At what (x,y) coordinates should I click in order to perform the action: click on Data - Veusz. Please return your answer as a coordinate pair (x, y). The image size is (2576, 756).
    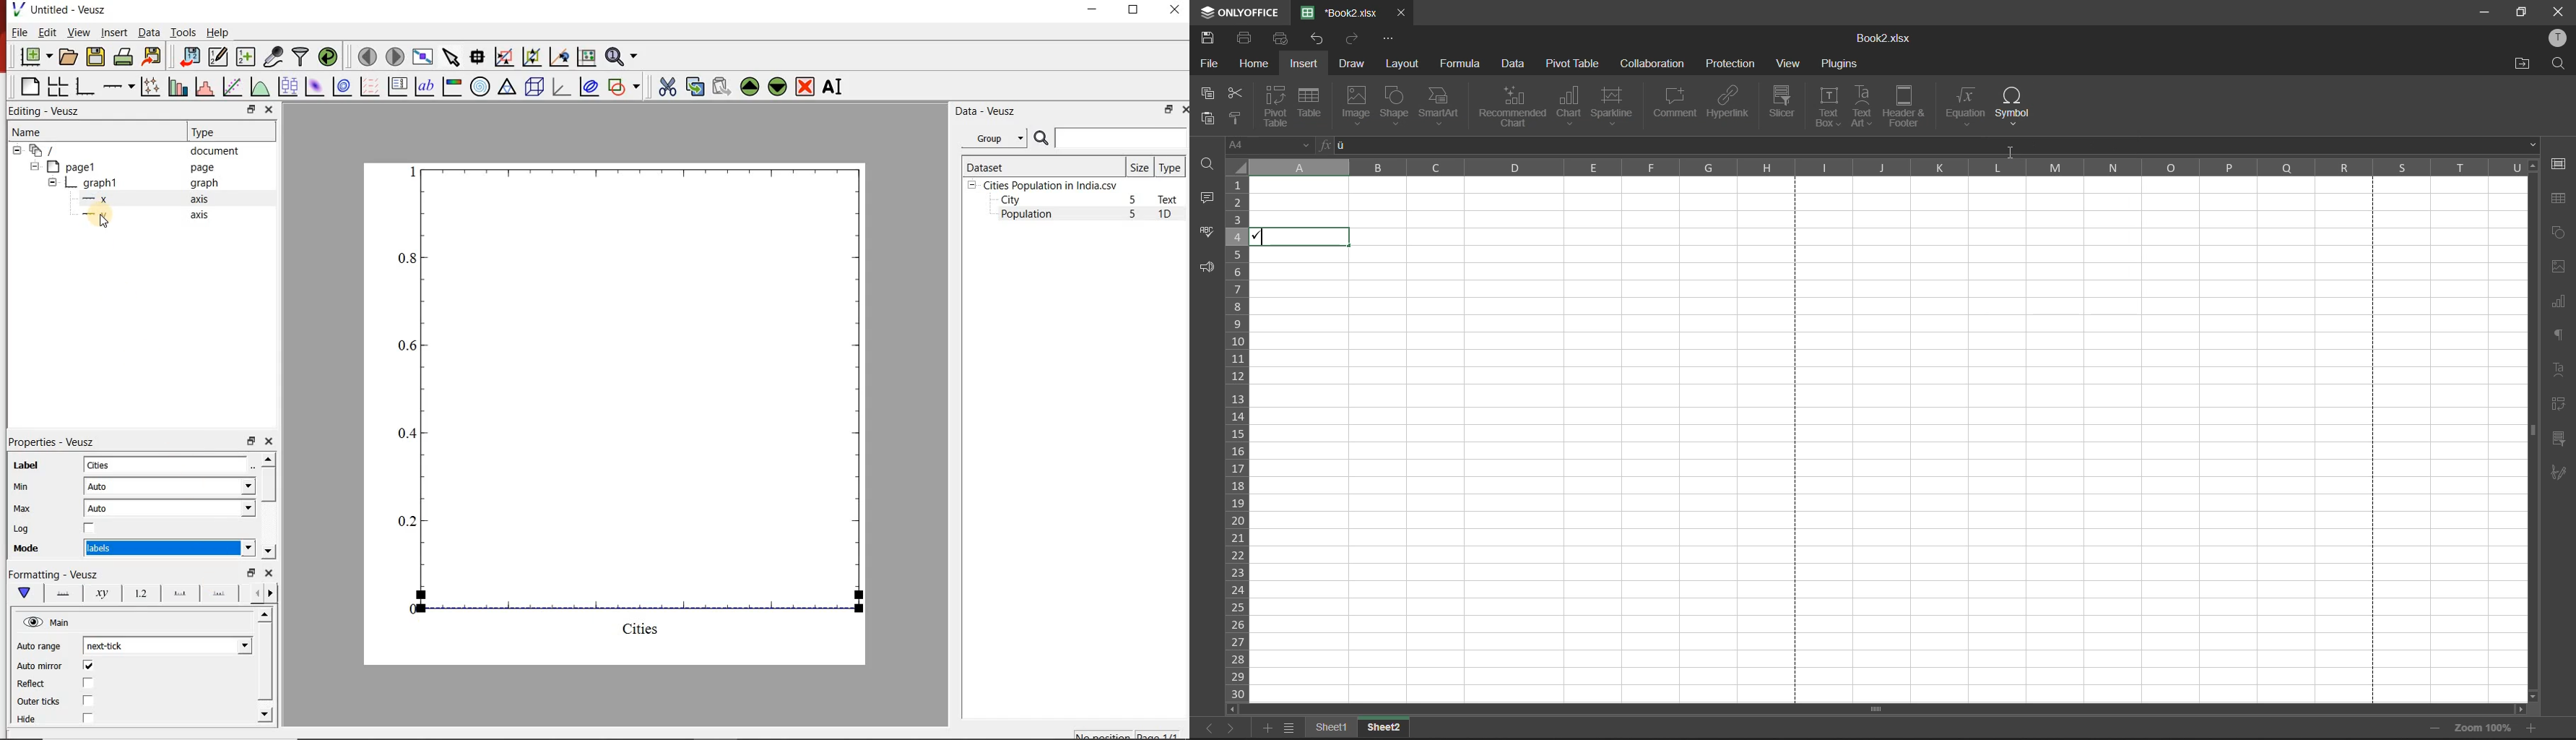
    Looking at the image, I should click on (983, 111).